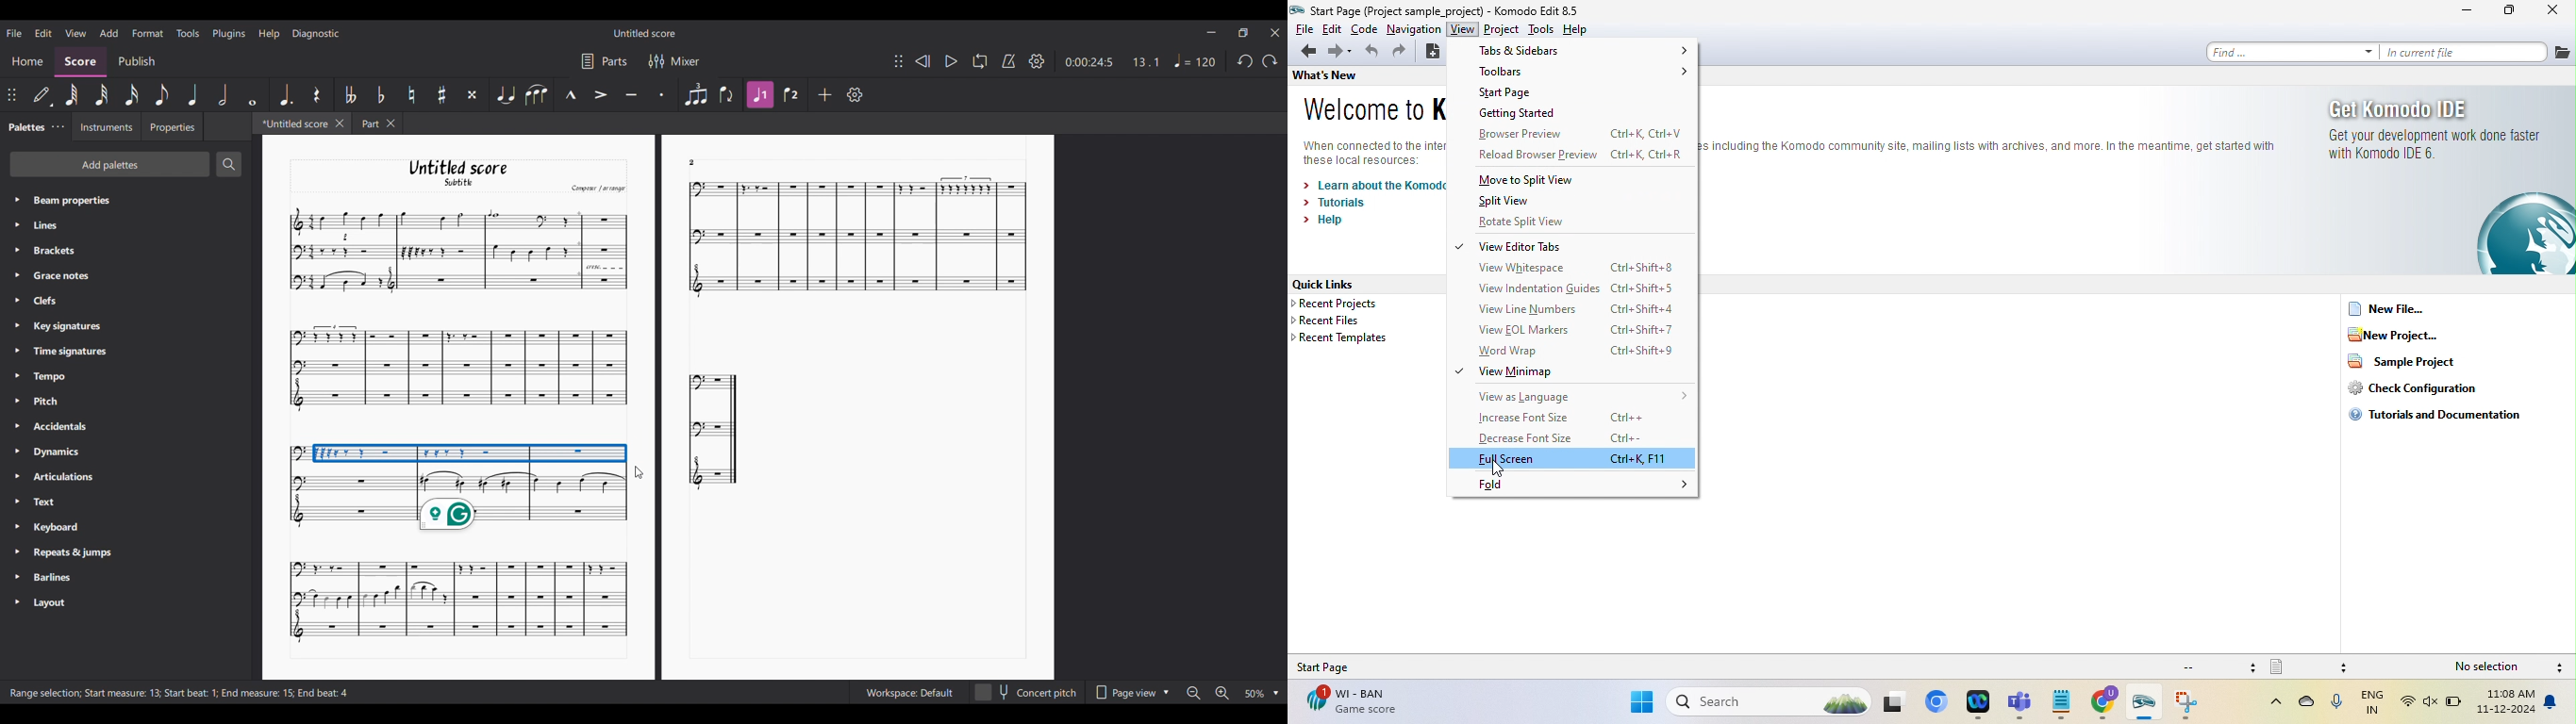 Image resolution: width=2576 pixels, height=728 pixels. What do you see at coordinates (1981, 704) in the screenshot?
I see `apps on taskbar` at bounding box center [1981, 704].